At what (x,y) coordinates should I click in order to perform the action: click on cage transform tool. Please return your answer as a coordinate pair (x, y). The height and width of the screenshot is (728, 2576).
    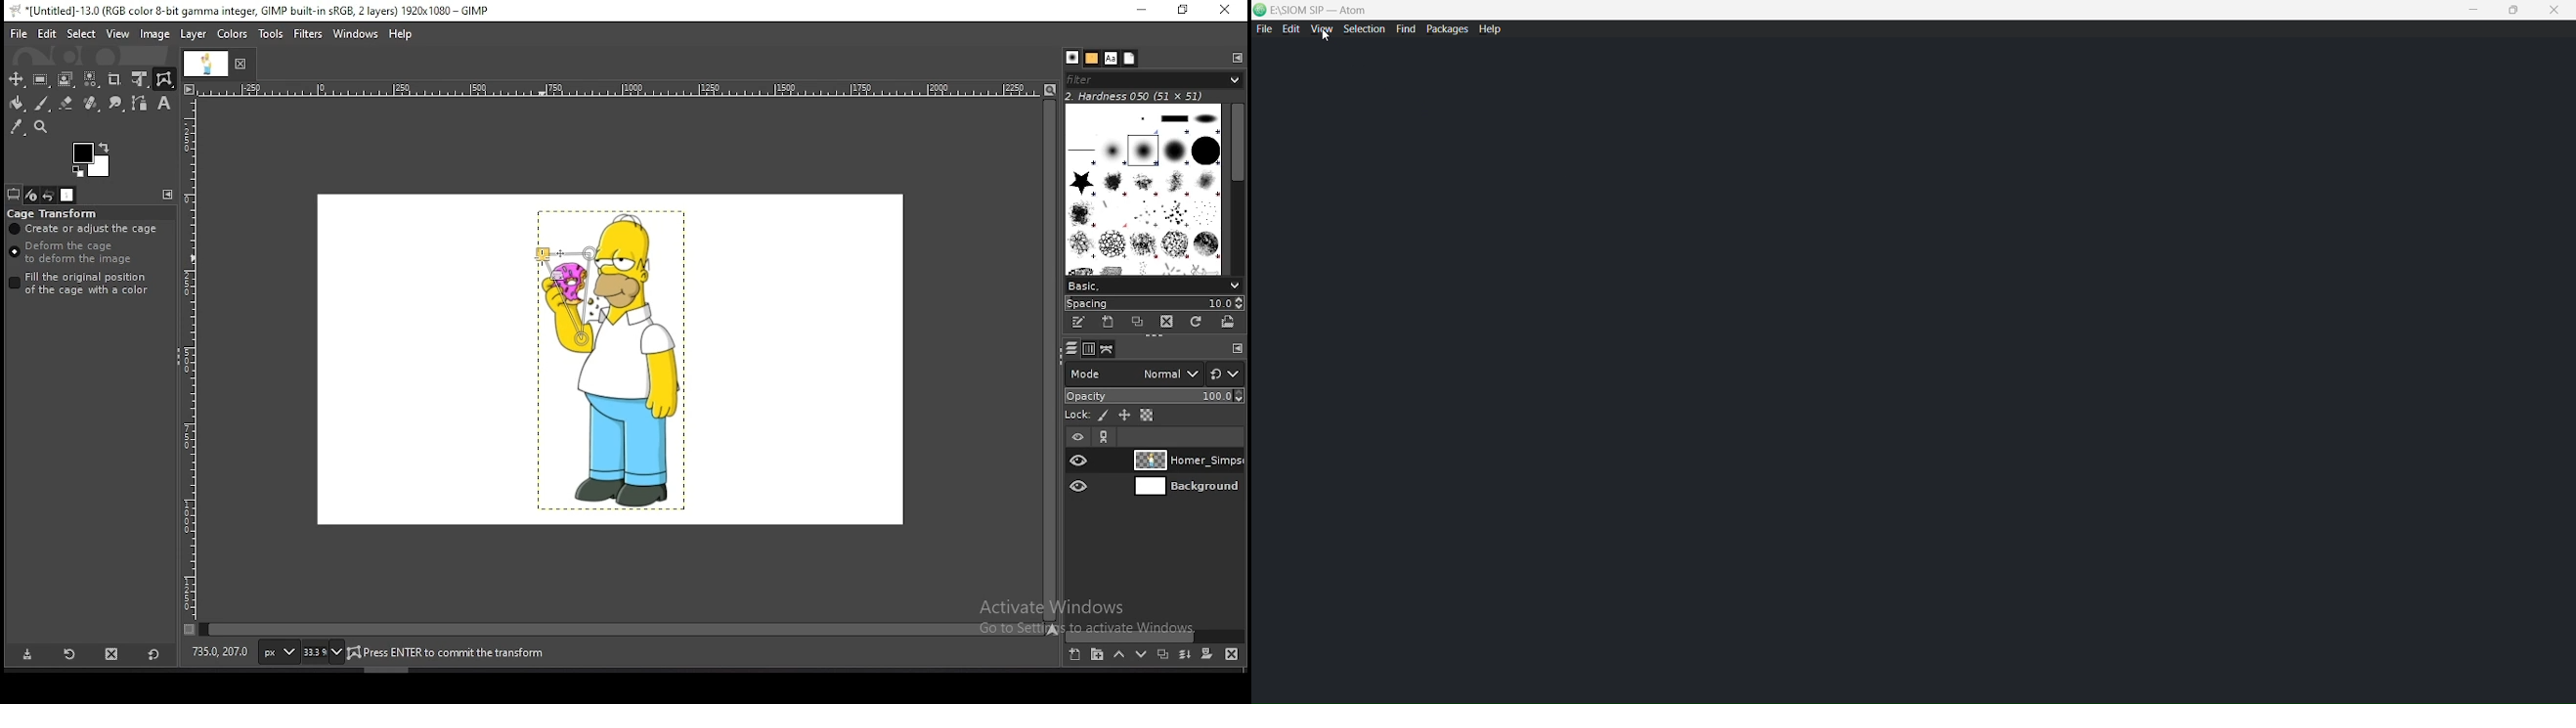
    Looking at the image, I should click on (164, 79).